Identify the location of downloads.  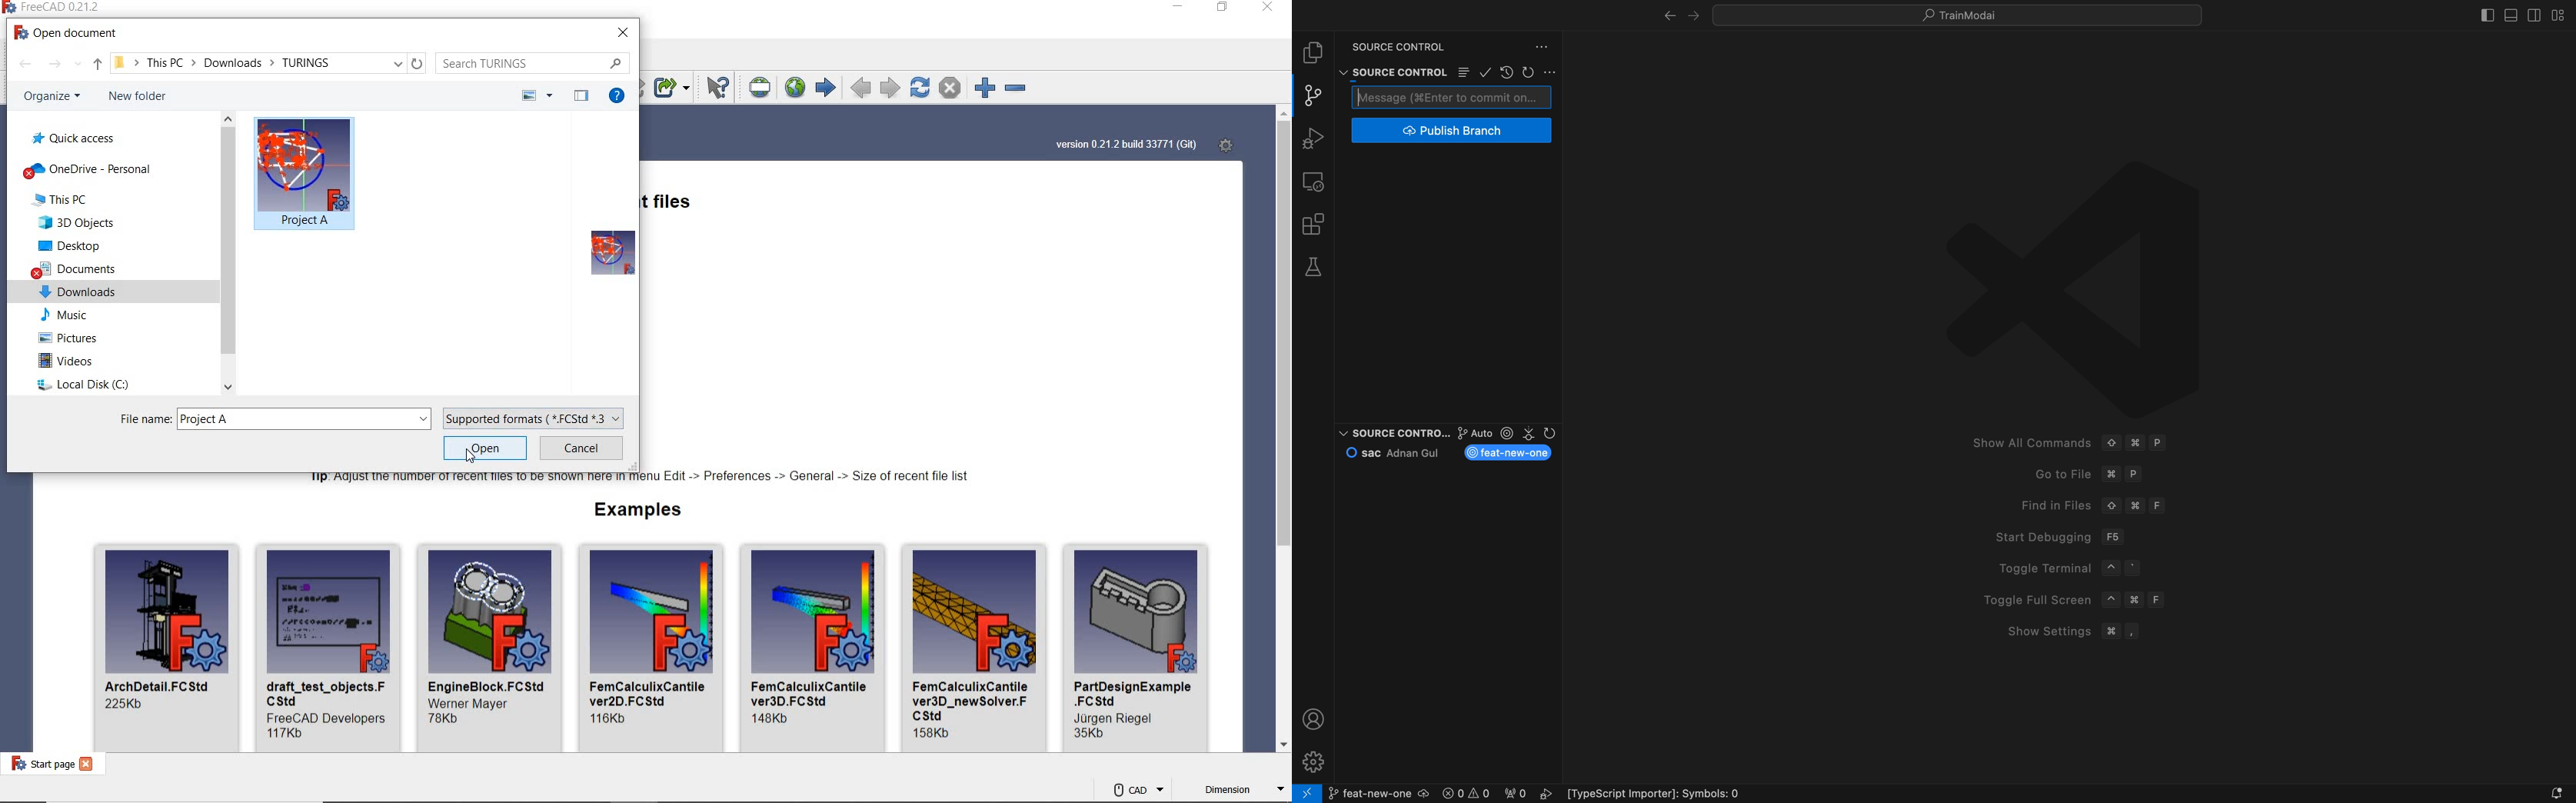
(78, 292).